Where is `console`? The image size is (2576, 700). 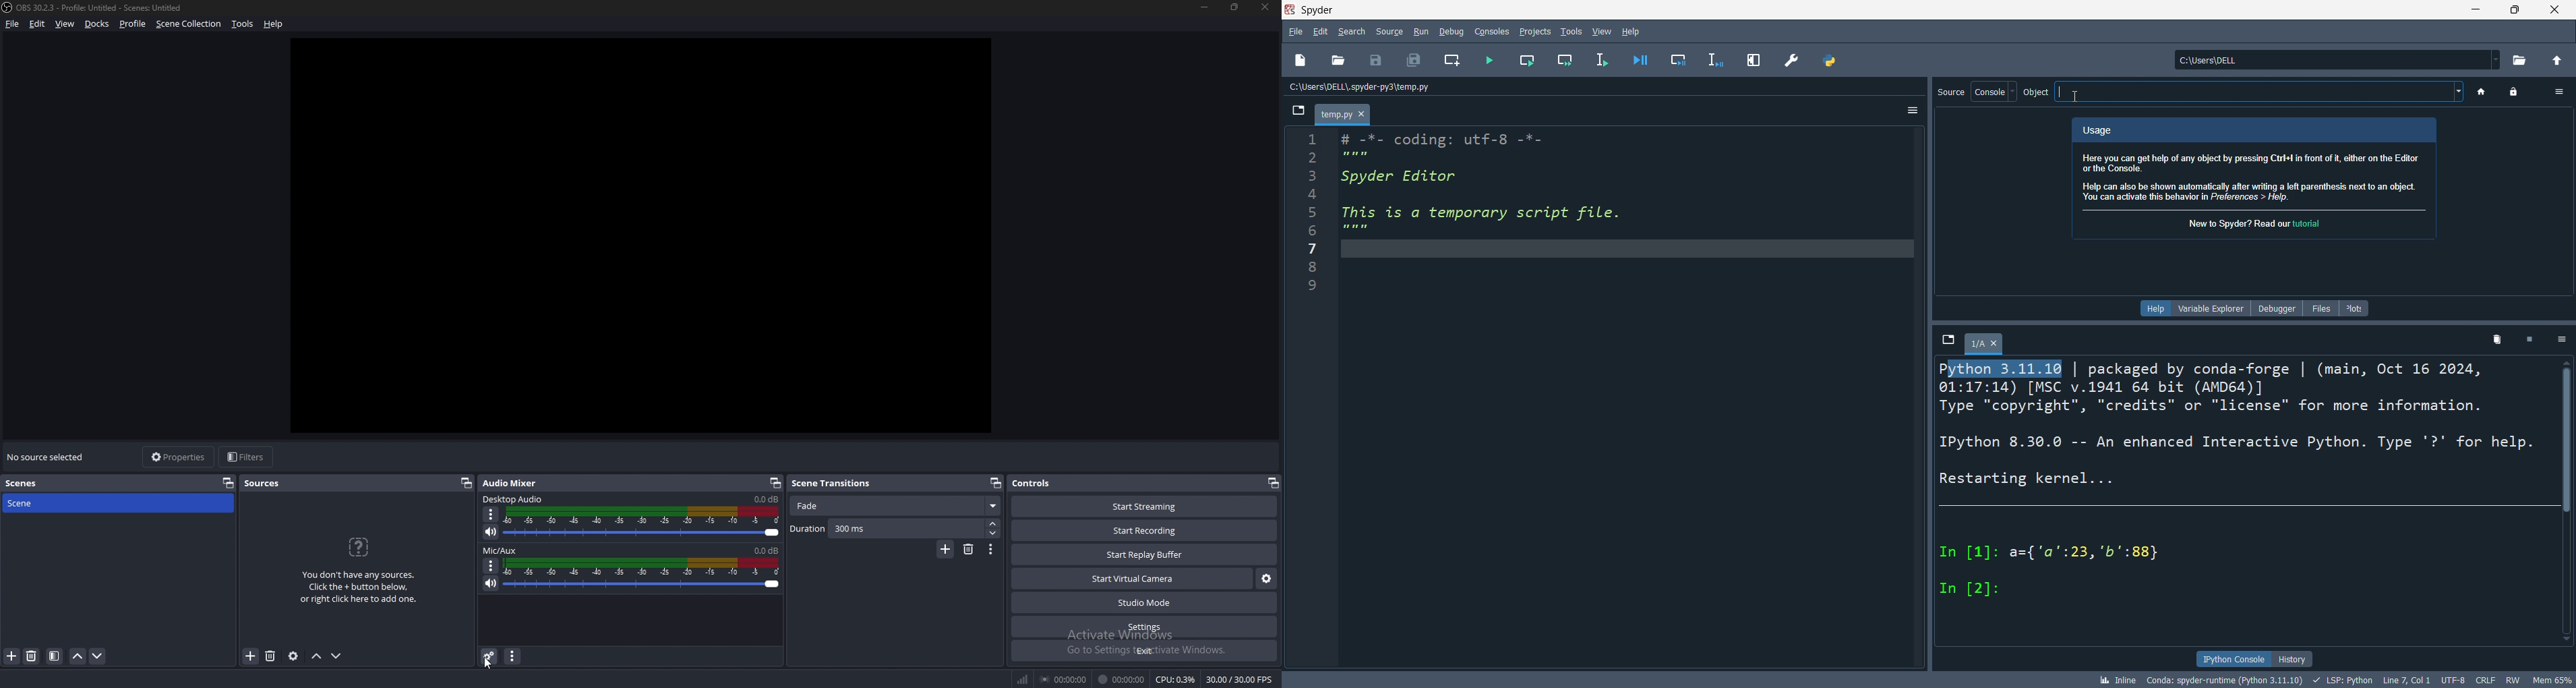 console is located at coordinates (1993, 90).